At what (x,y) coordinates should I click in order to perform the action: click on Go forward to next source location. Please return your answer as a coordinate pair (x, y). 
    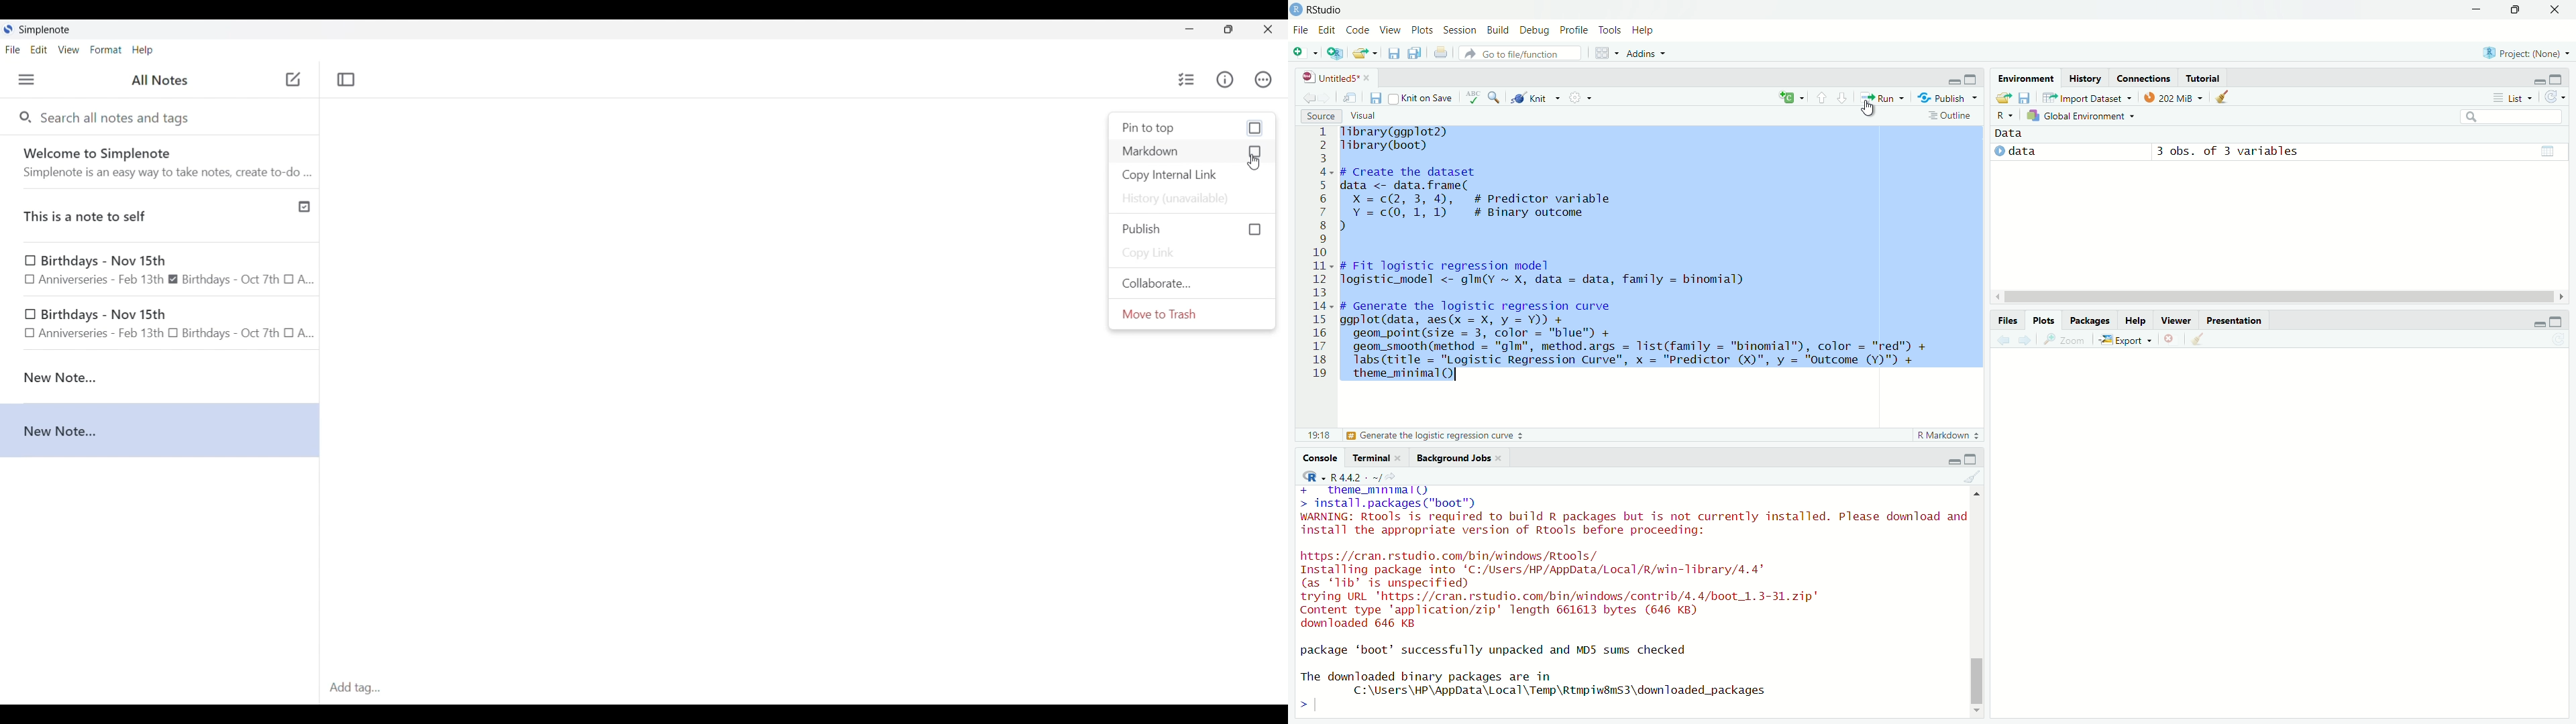
    Looking at the image, I should click on (1327, 99).